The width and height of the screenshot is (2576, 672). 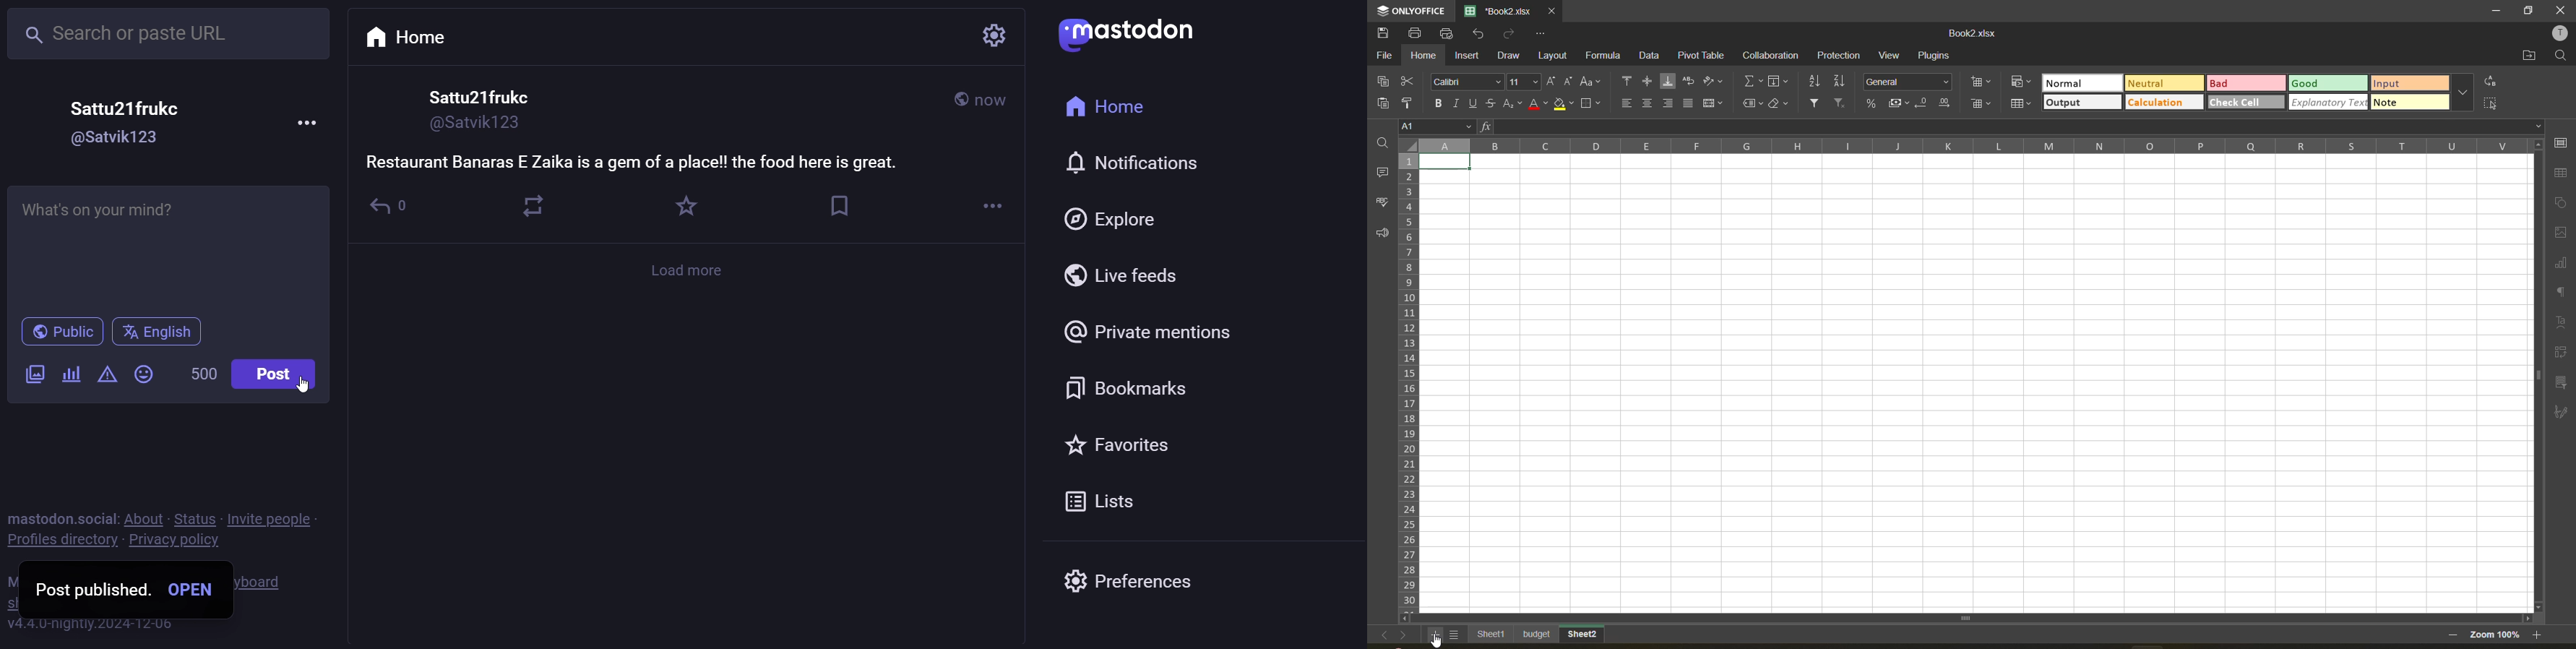 I want to click on percent, so click(x=1871, y=105).